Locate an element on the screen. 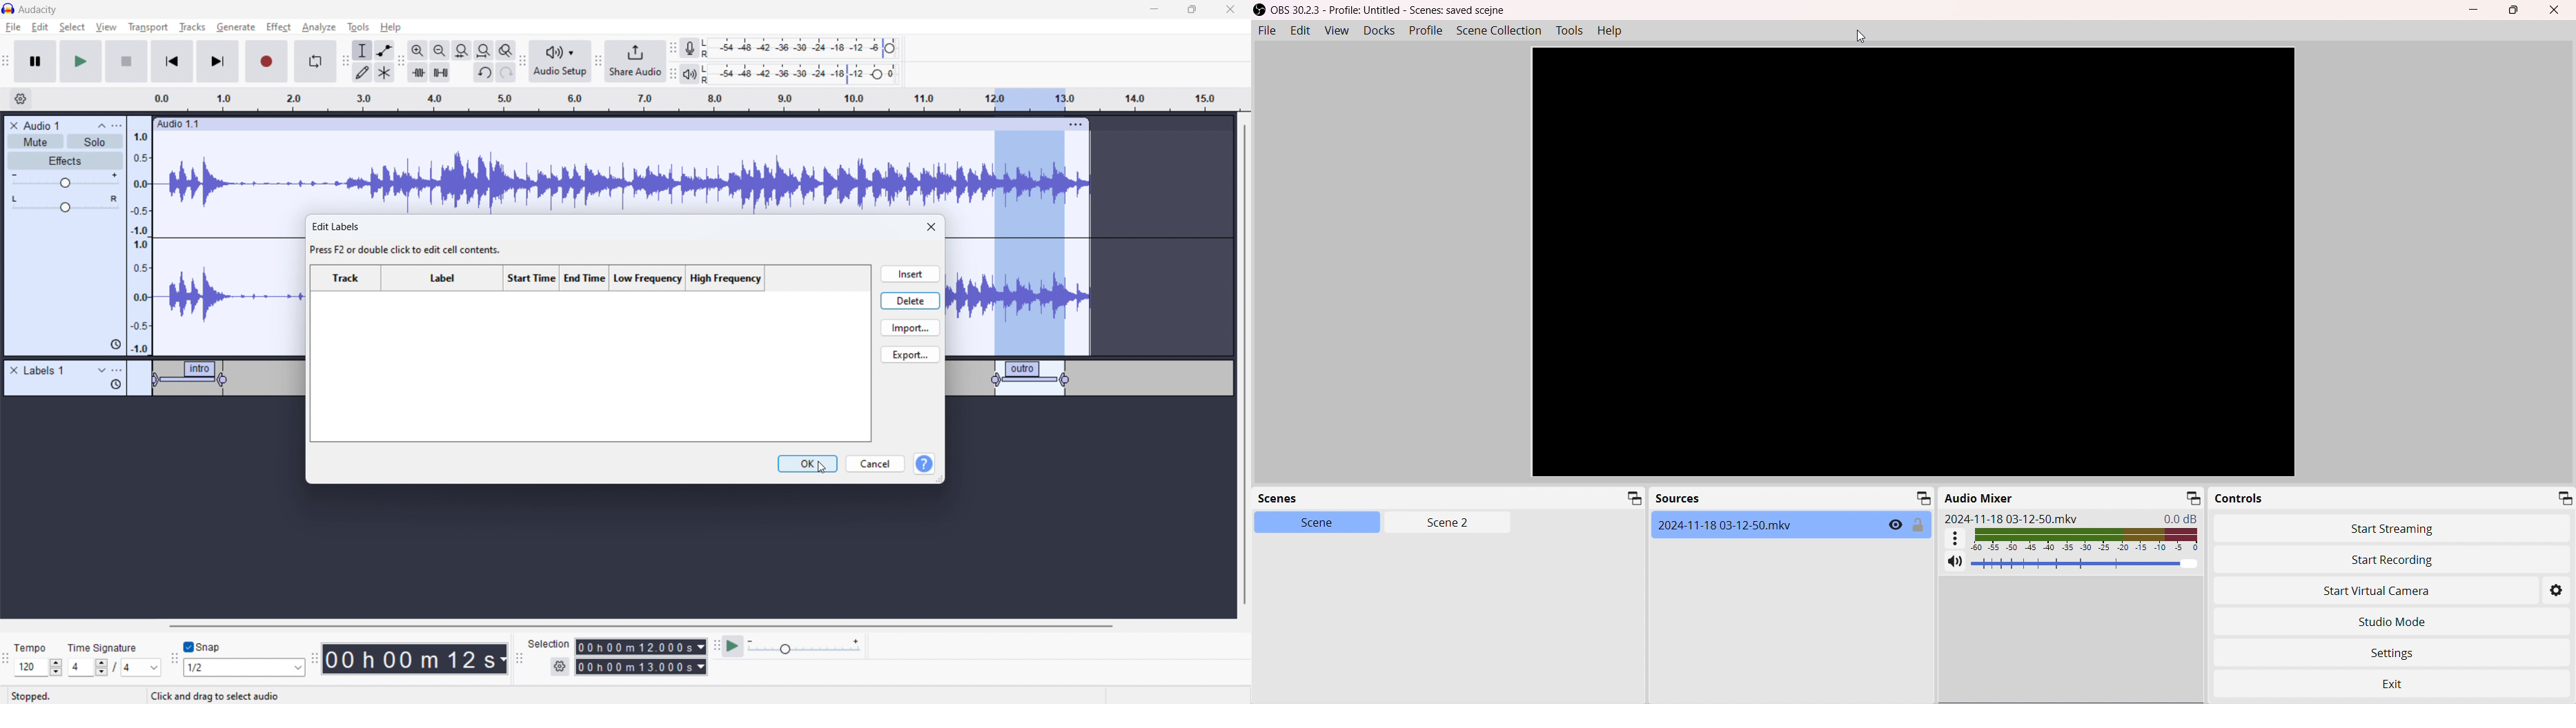 The image size is (2576, 728). click to move is located at coordinates (609, 125).